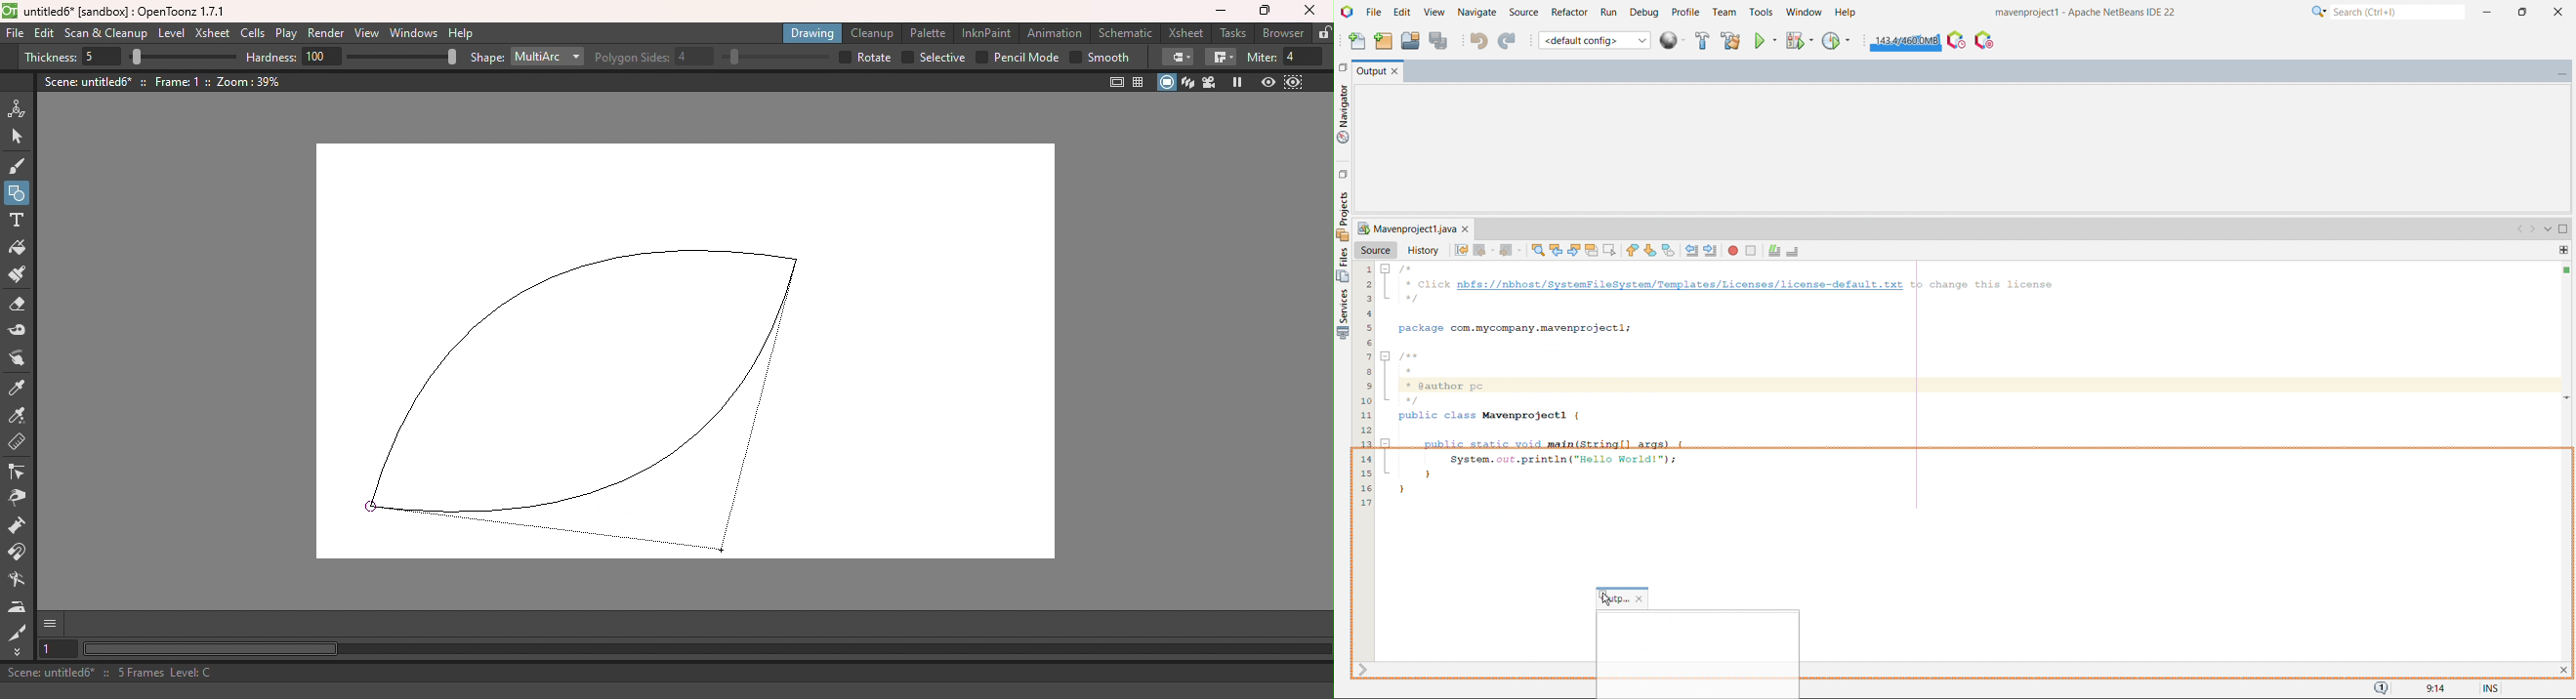 The width and height of the screenshot is (2576, 700). Describe the element at coordinates (1219, 12) in the screenshot. I see `Minimize` at that location.